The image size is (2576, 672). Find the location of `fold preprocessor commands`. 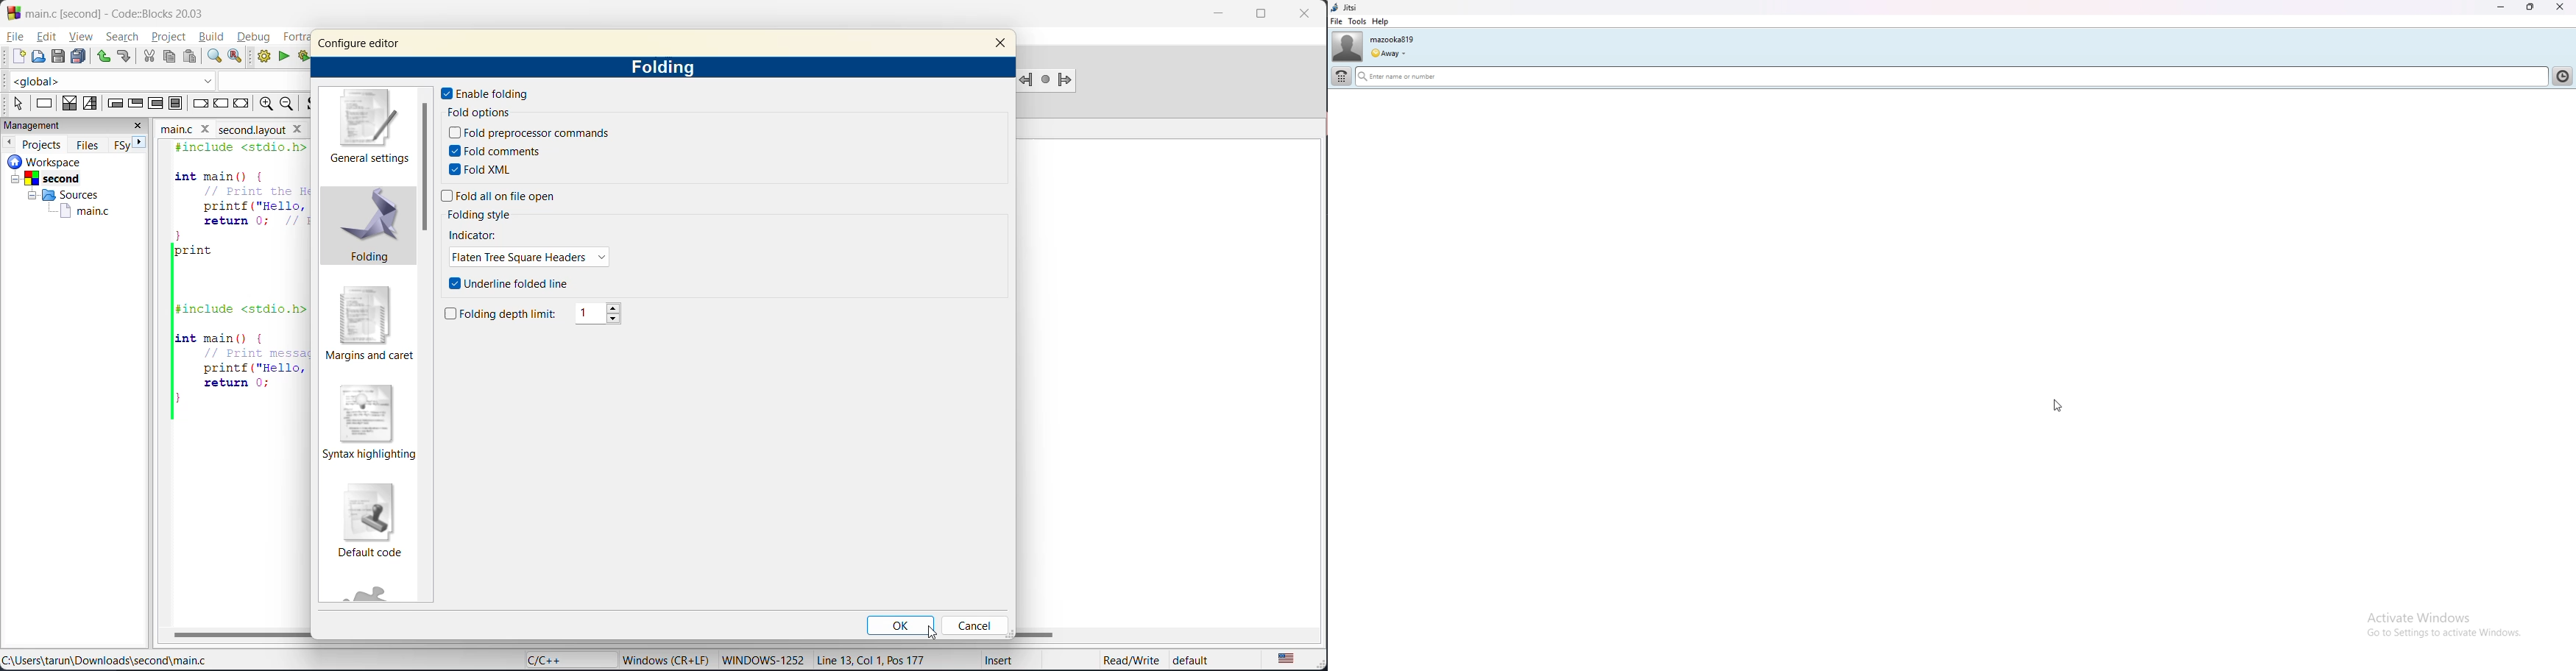

fold preprocessor commands is located at coordinates (531, 133).